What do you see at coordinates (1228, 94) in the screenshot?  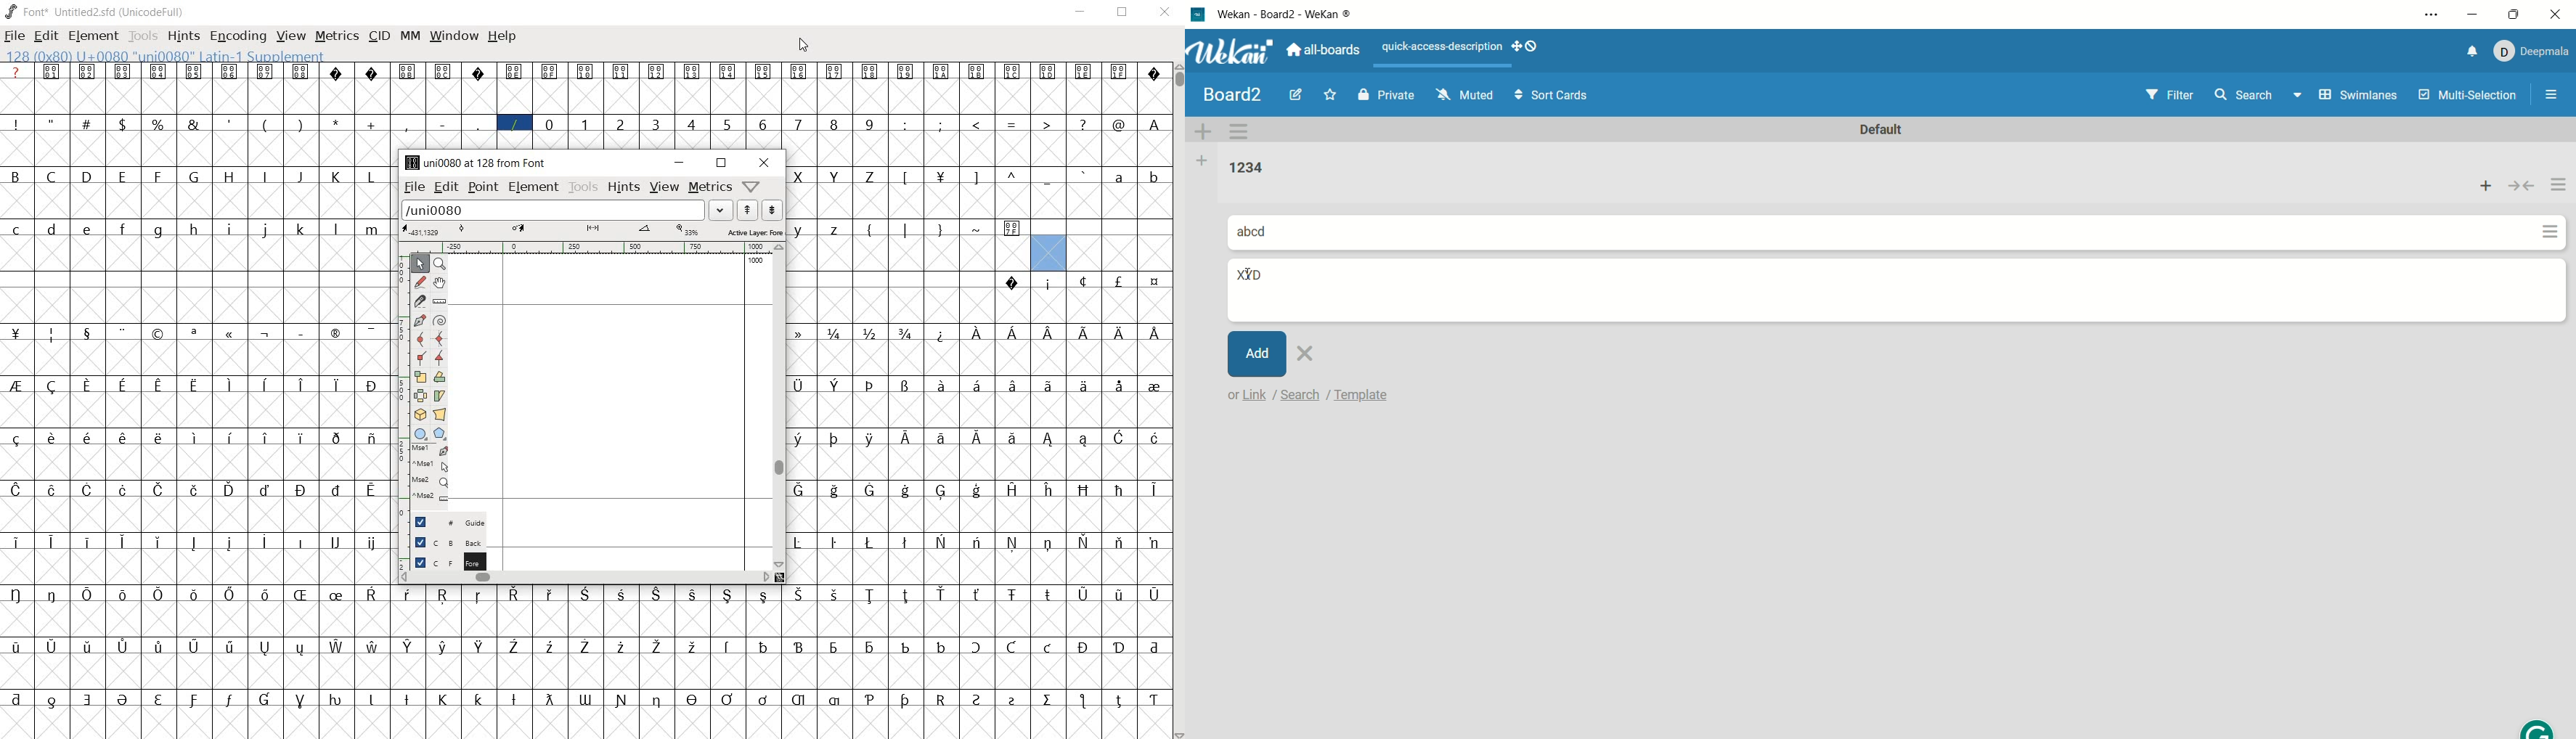 I see `title` at bounding box center [1228, 94].